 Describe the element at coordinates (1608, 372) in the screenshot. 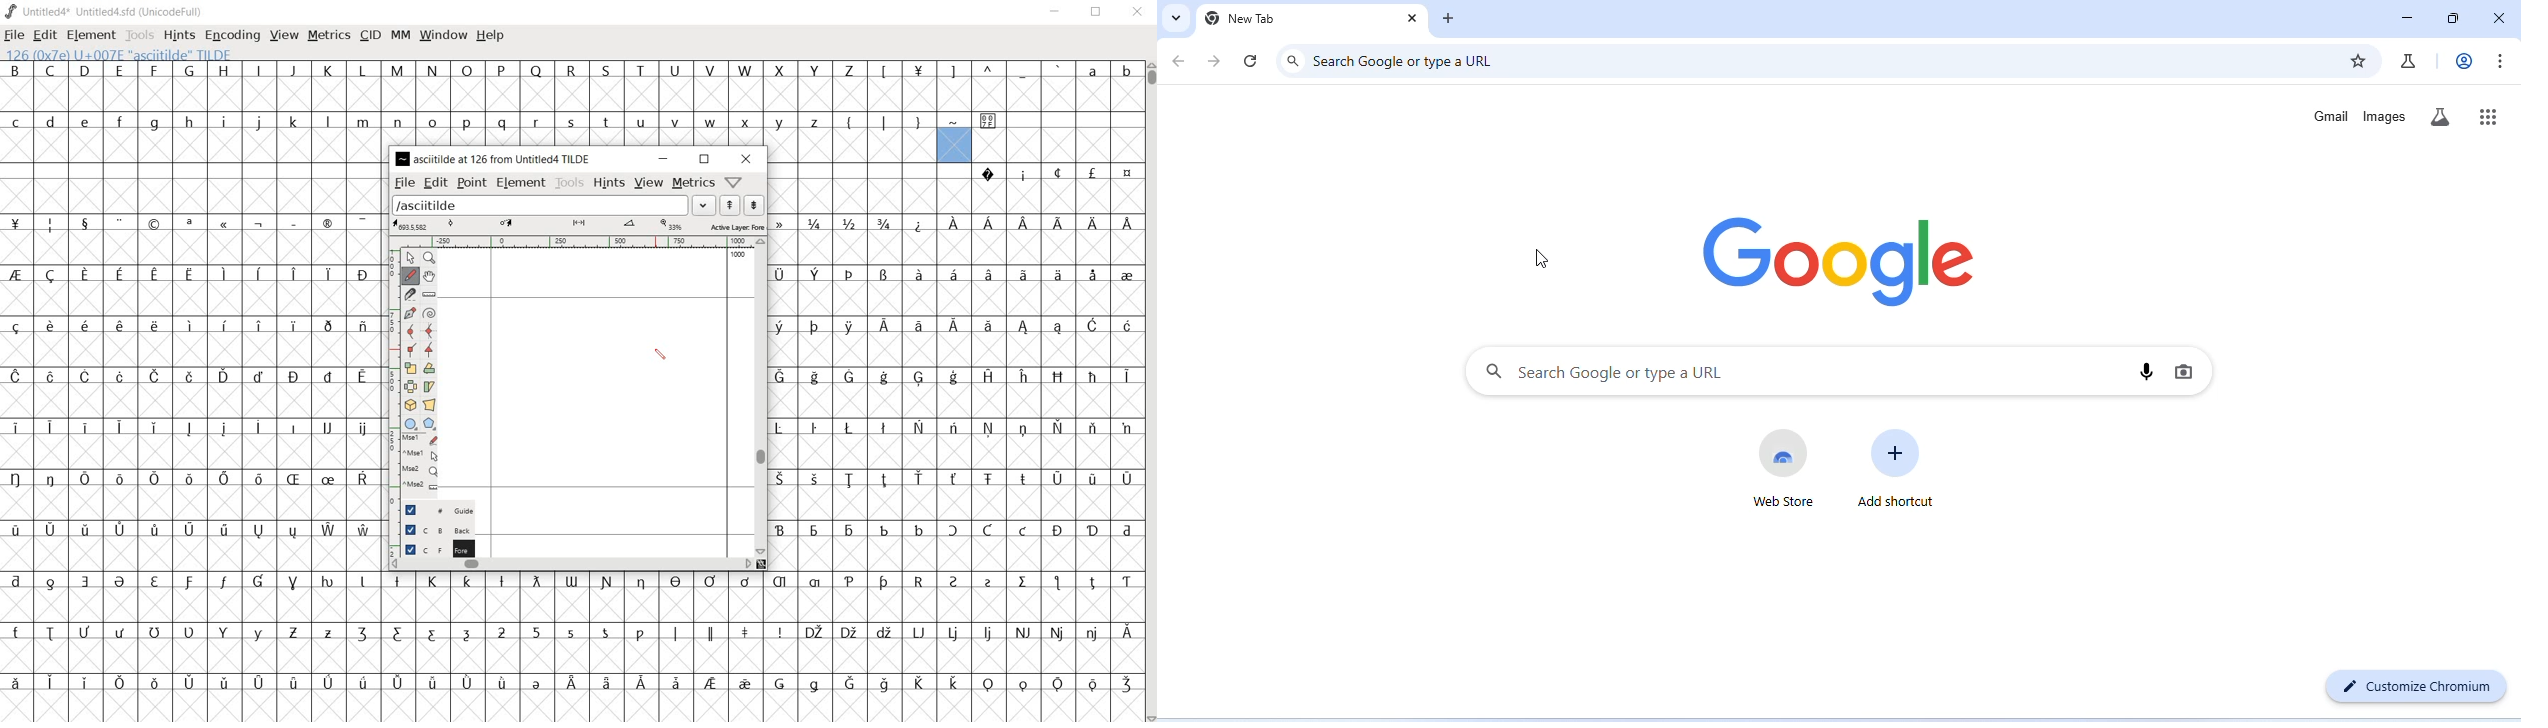

I see `search google or type a URL` at that location.